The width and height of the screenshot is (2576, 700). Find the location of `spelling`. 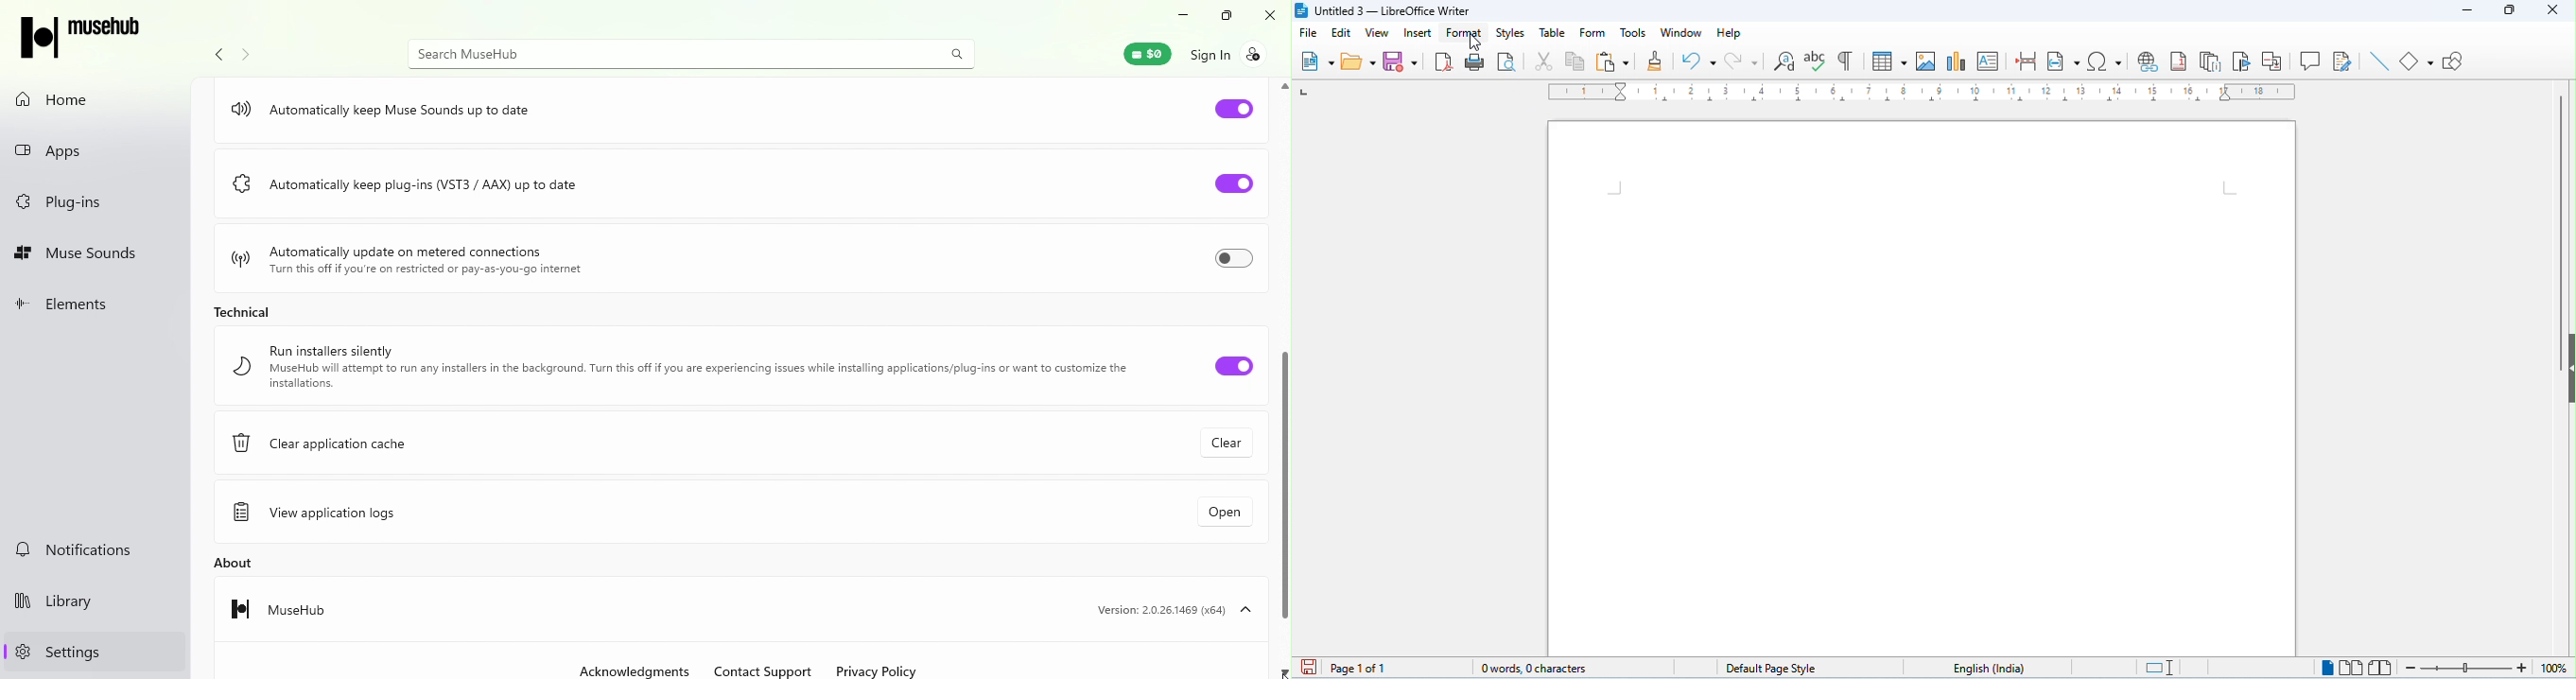

spelling is located at coordinates (1817, 61).